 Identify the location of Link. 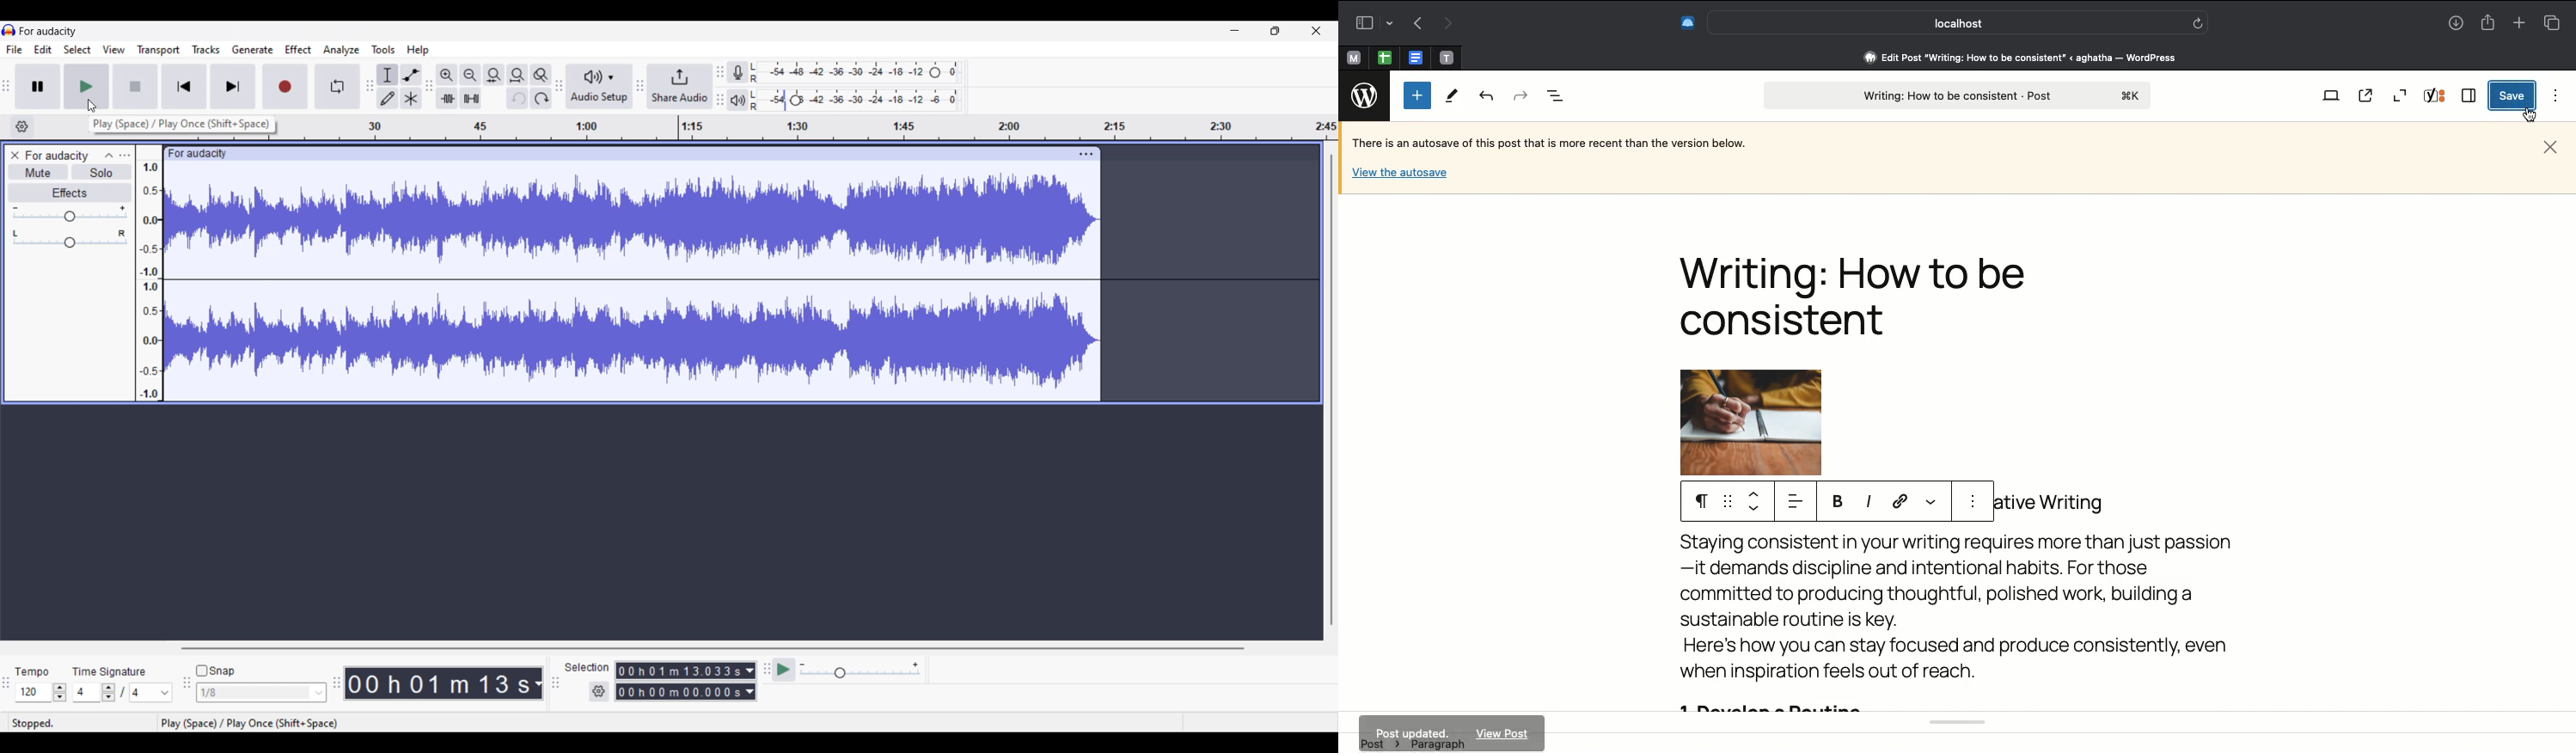
(1902, 502).